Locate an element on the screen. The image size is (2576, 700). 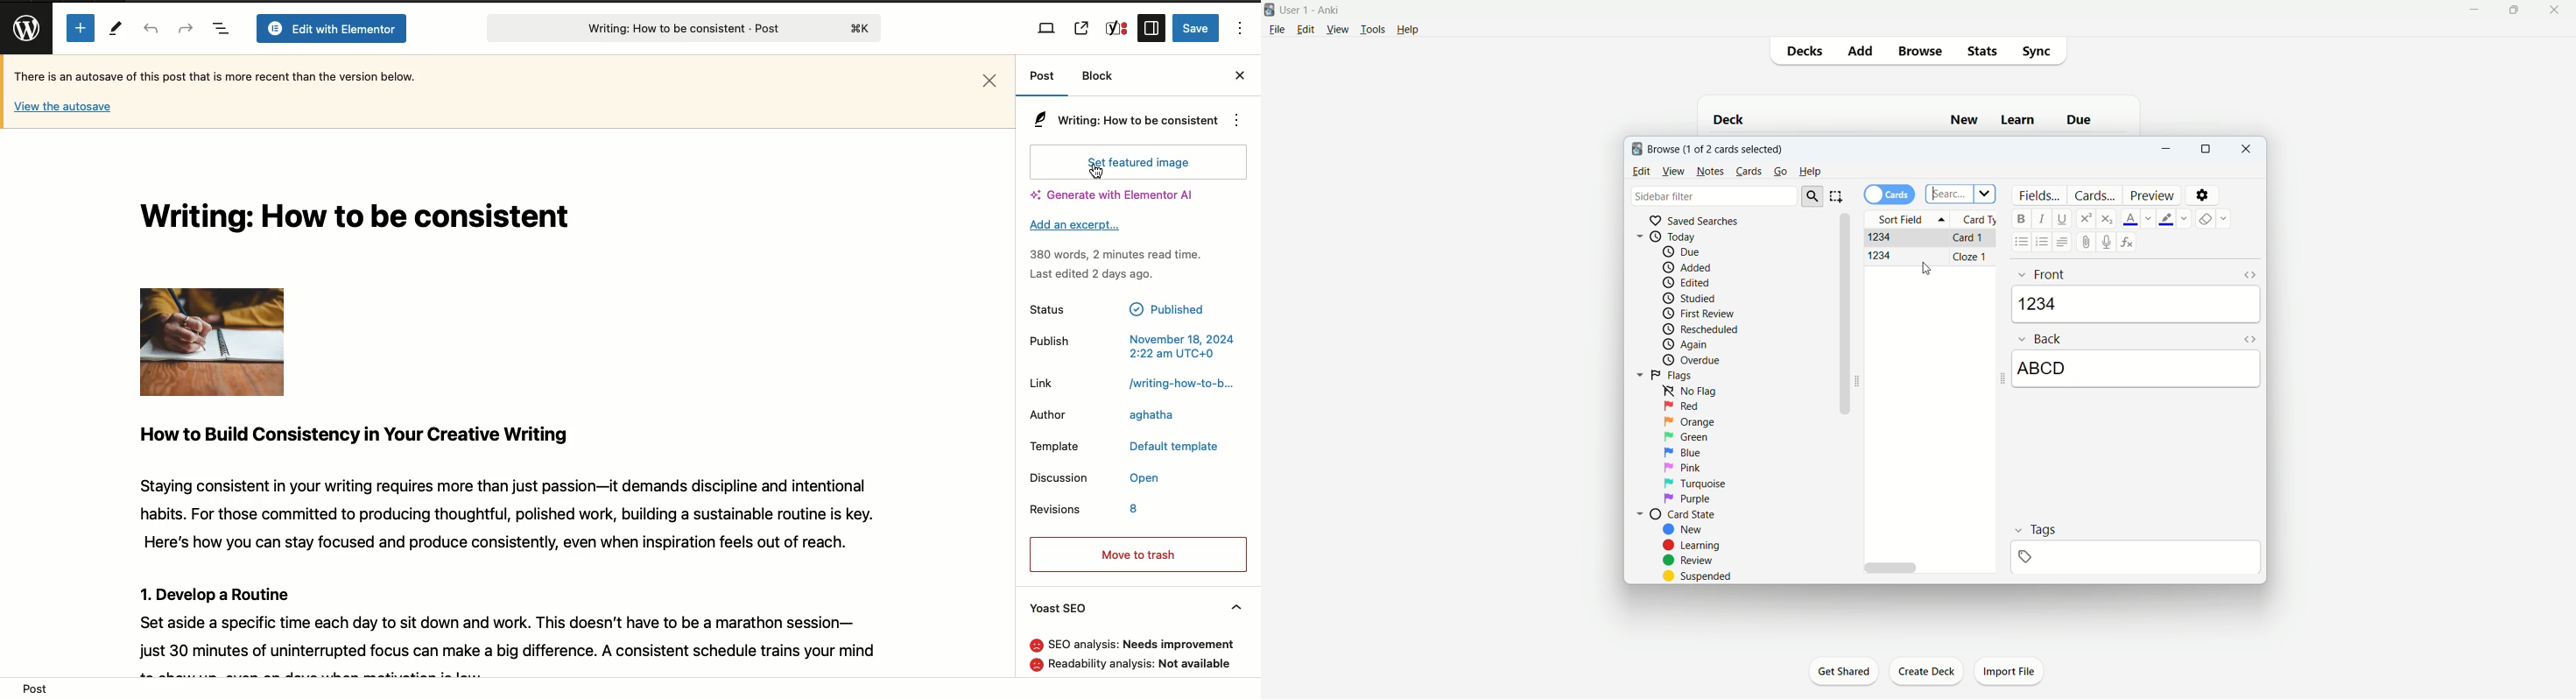
learn is located at coordinates (2020, 121).